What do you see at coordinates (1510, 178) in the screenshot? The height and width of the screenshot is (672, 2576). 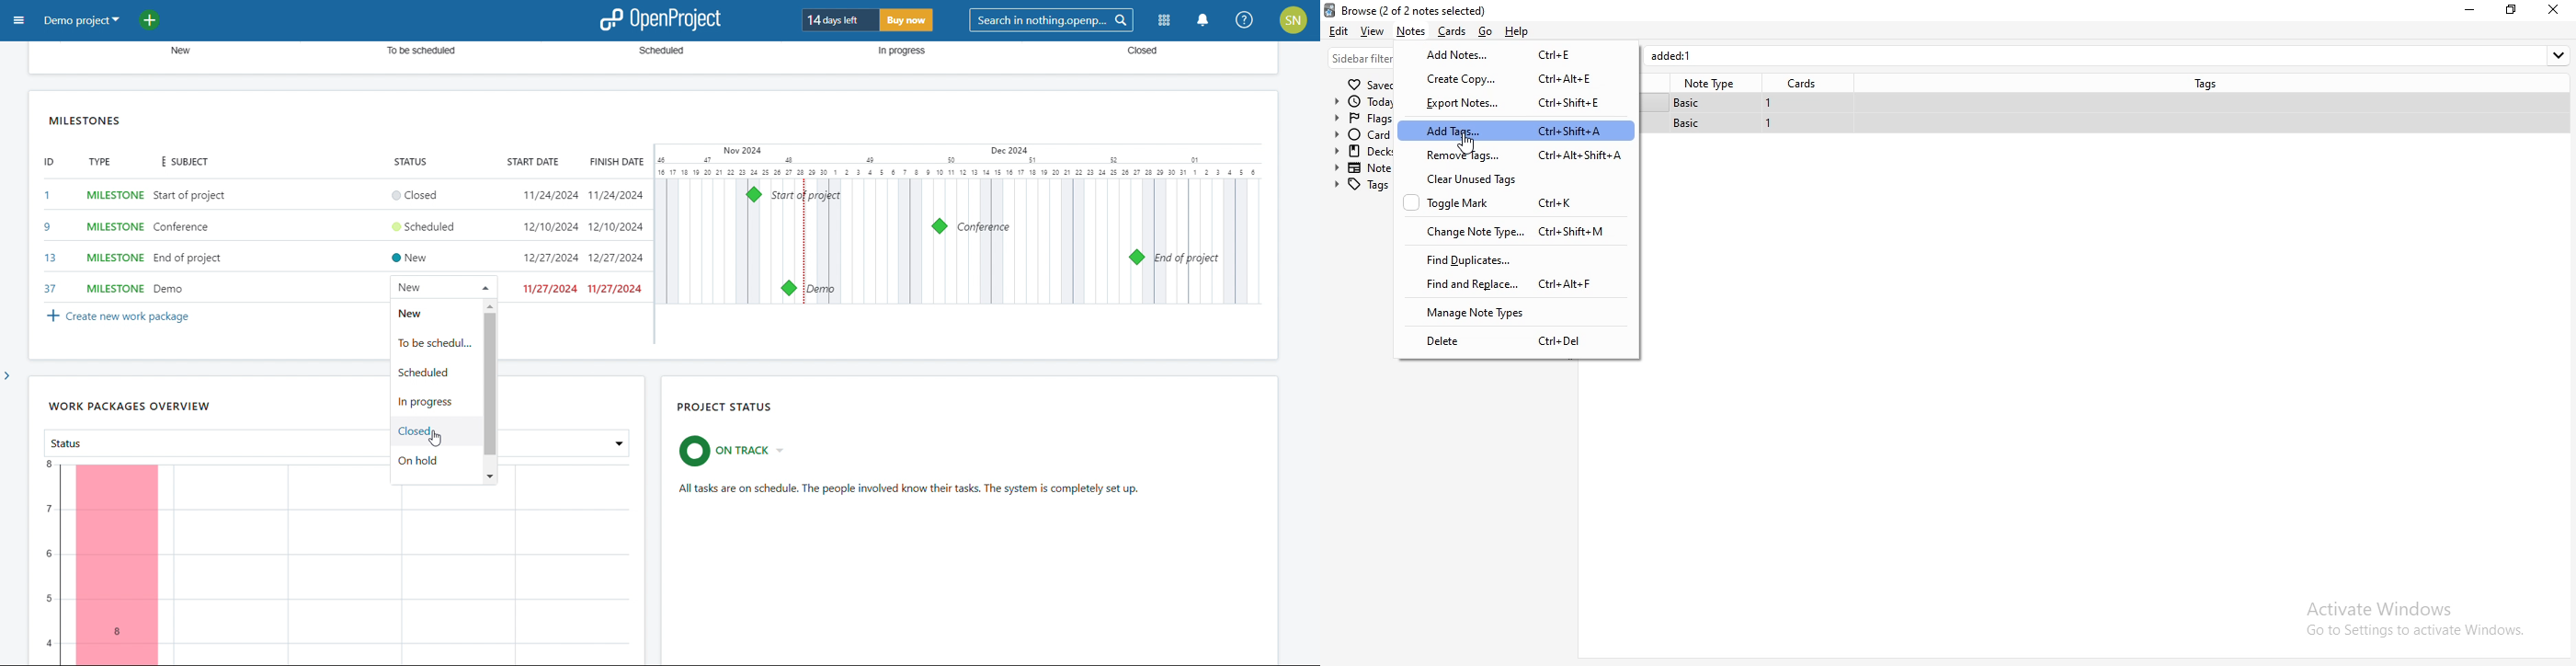 I see `clear unused tags` at bounding box center [1510, 178].